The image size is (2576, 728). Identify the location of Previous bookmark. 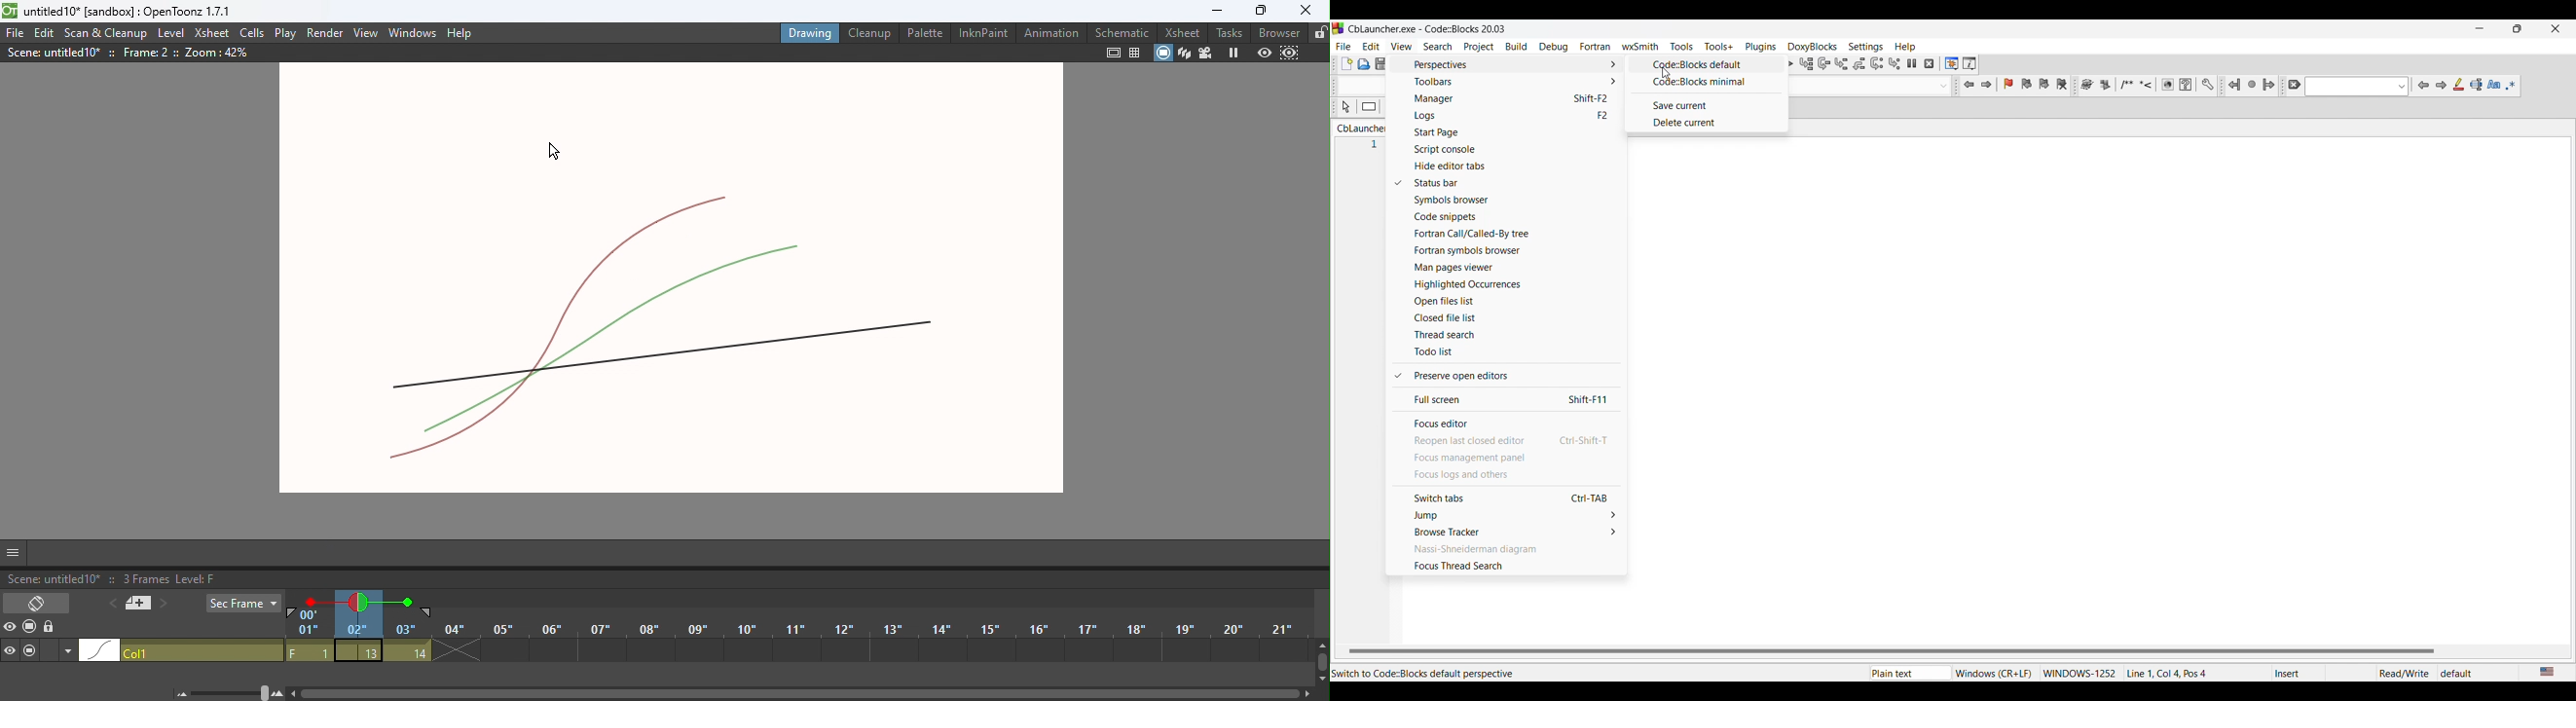
(2026, 84).